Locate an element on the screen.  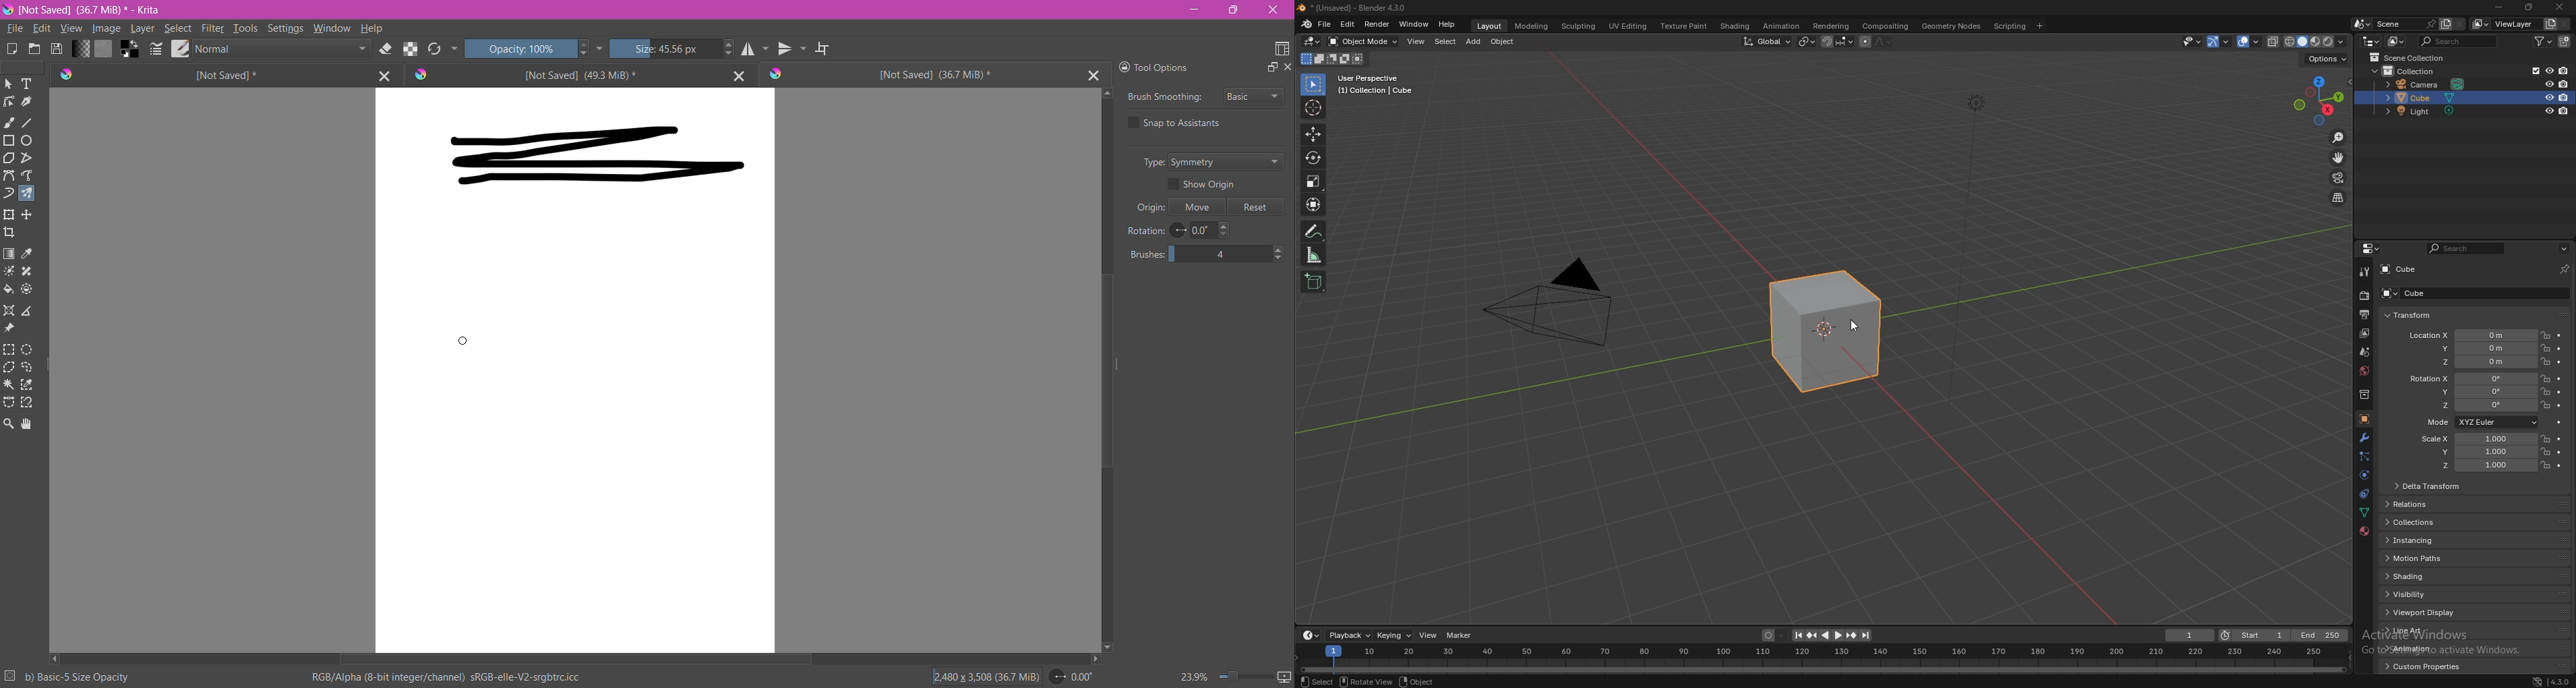
Set Rotation Level is located at coordinates (1073, 678).